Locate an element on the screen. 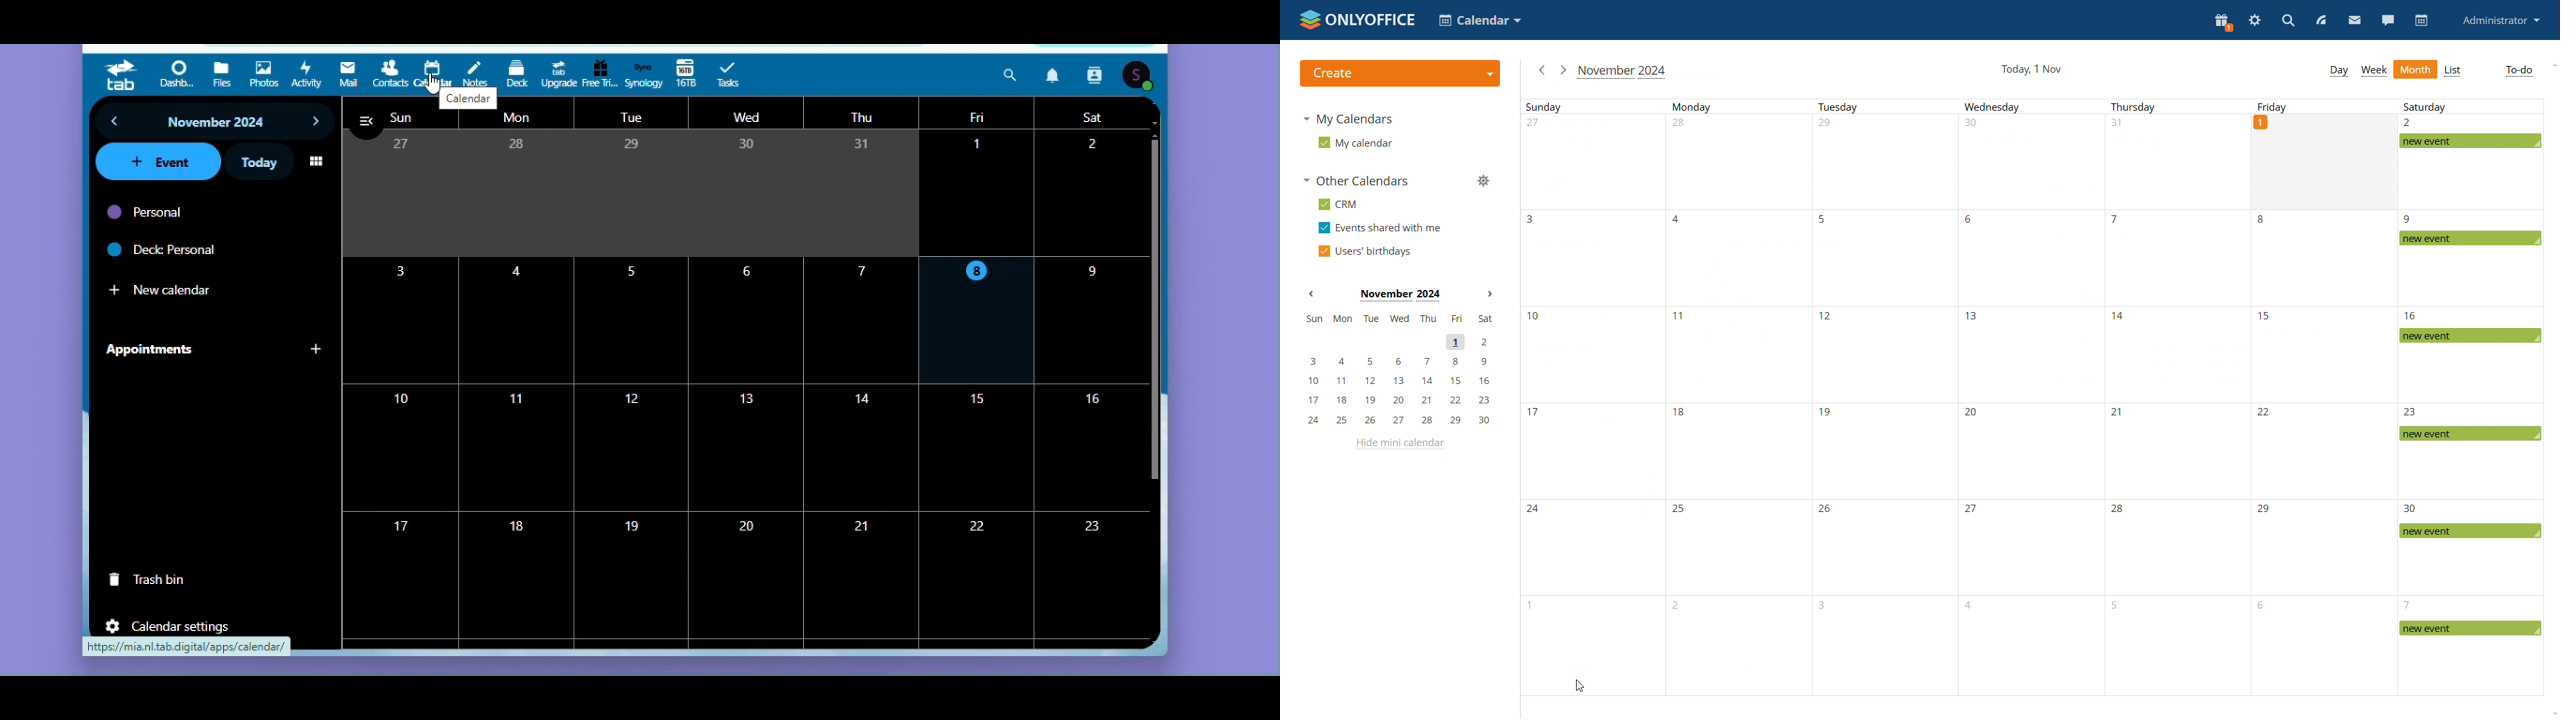 The image size is (2576, 728). Notes is located at coordinates (476, 71).